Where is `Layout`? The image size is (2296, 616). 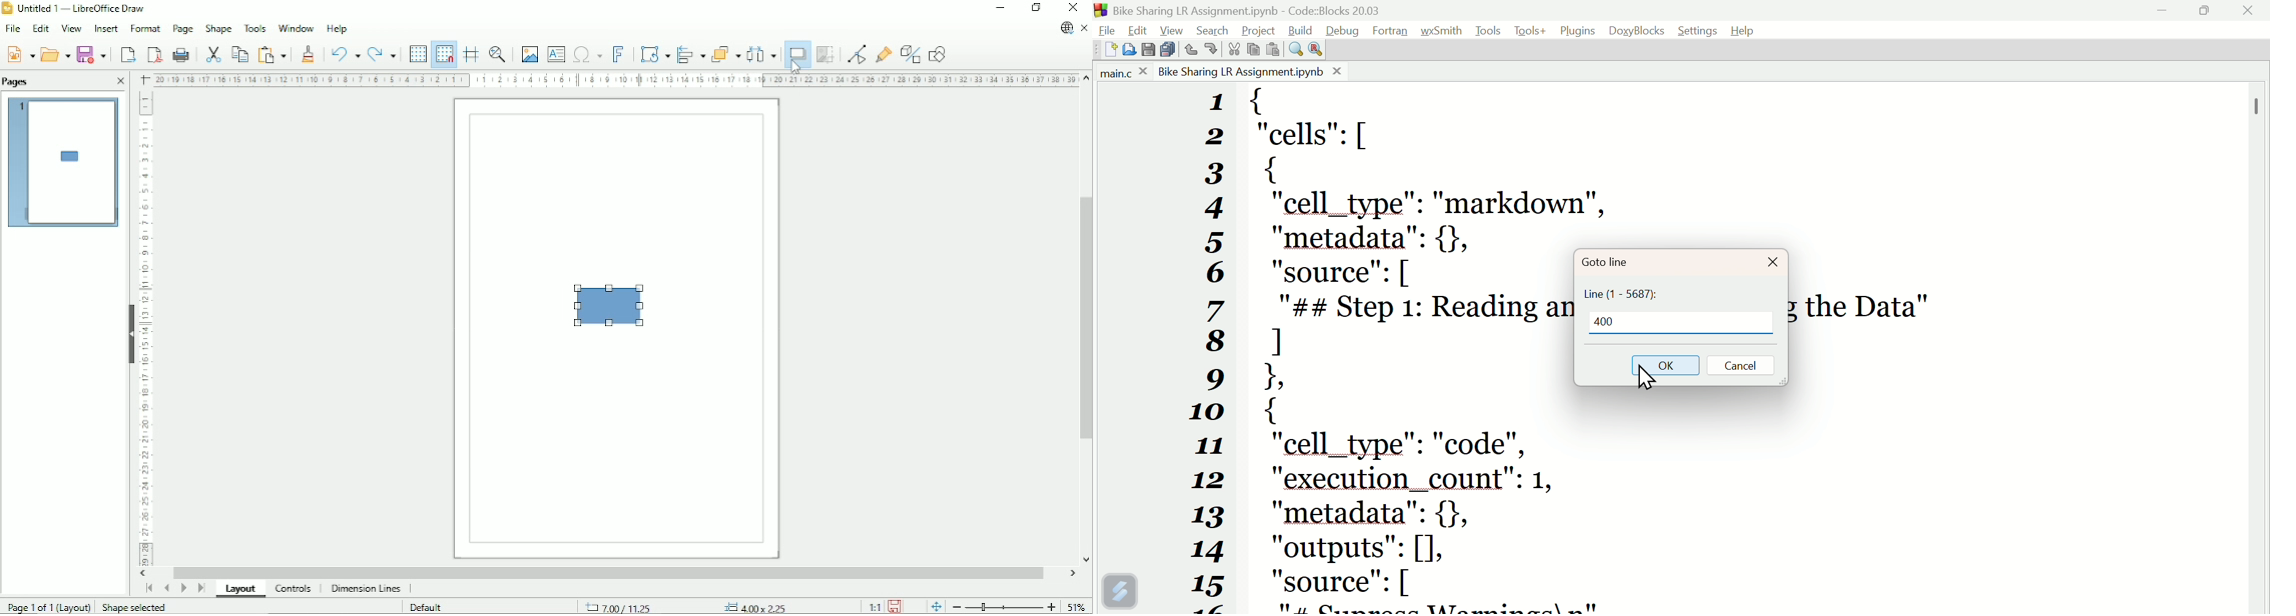
Layout is located at coordinates (240, 591).